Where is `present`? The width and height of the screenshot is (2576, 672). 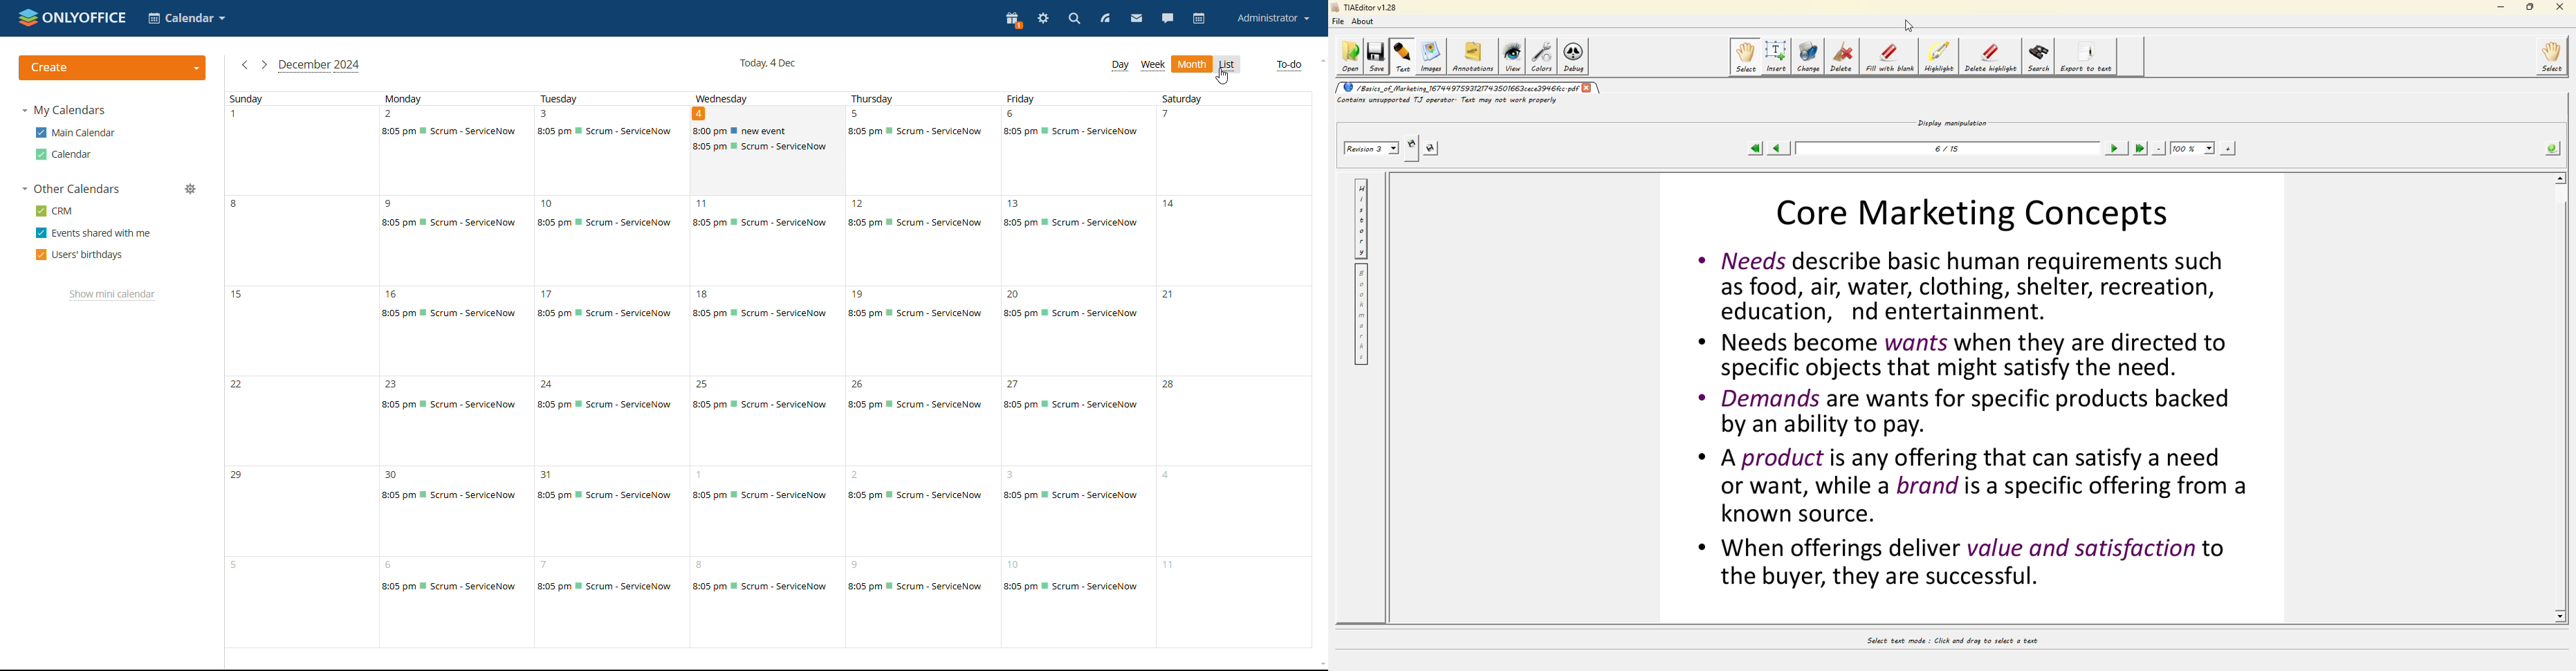
present is located at coordinates (1012, 20).